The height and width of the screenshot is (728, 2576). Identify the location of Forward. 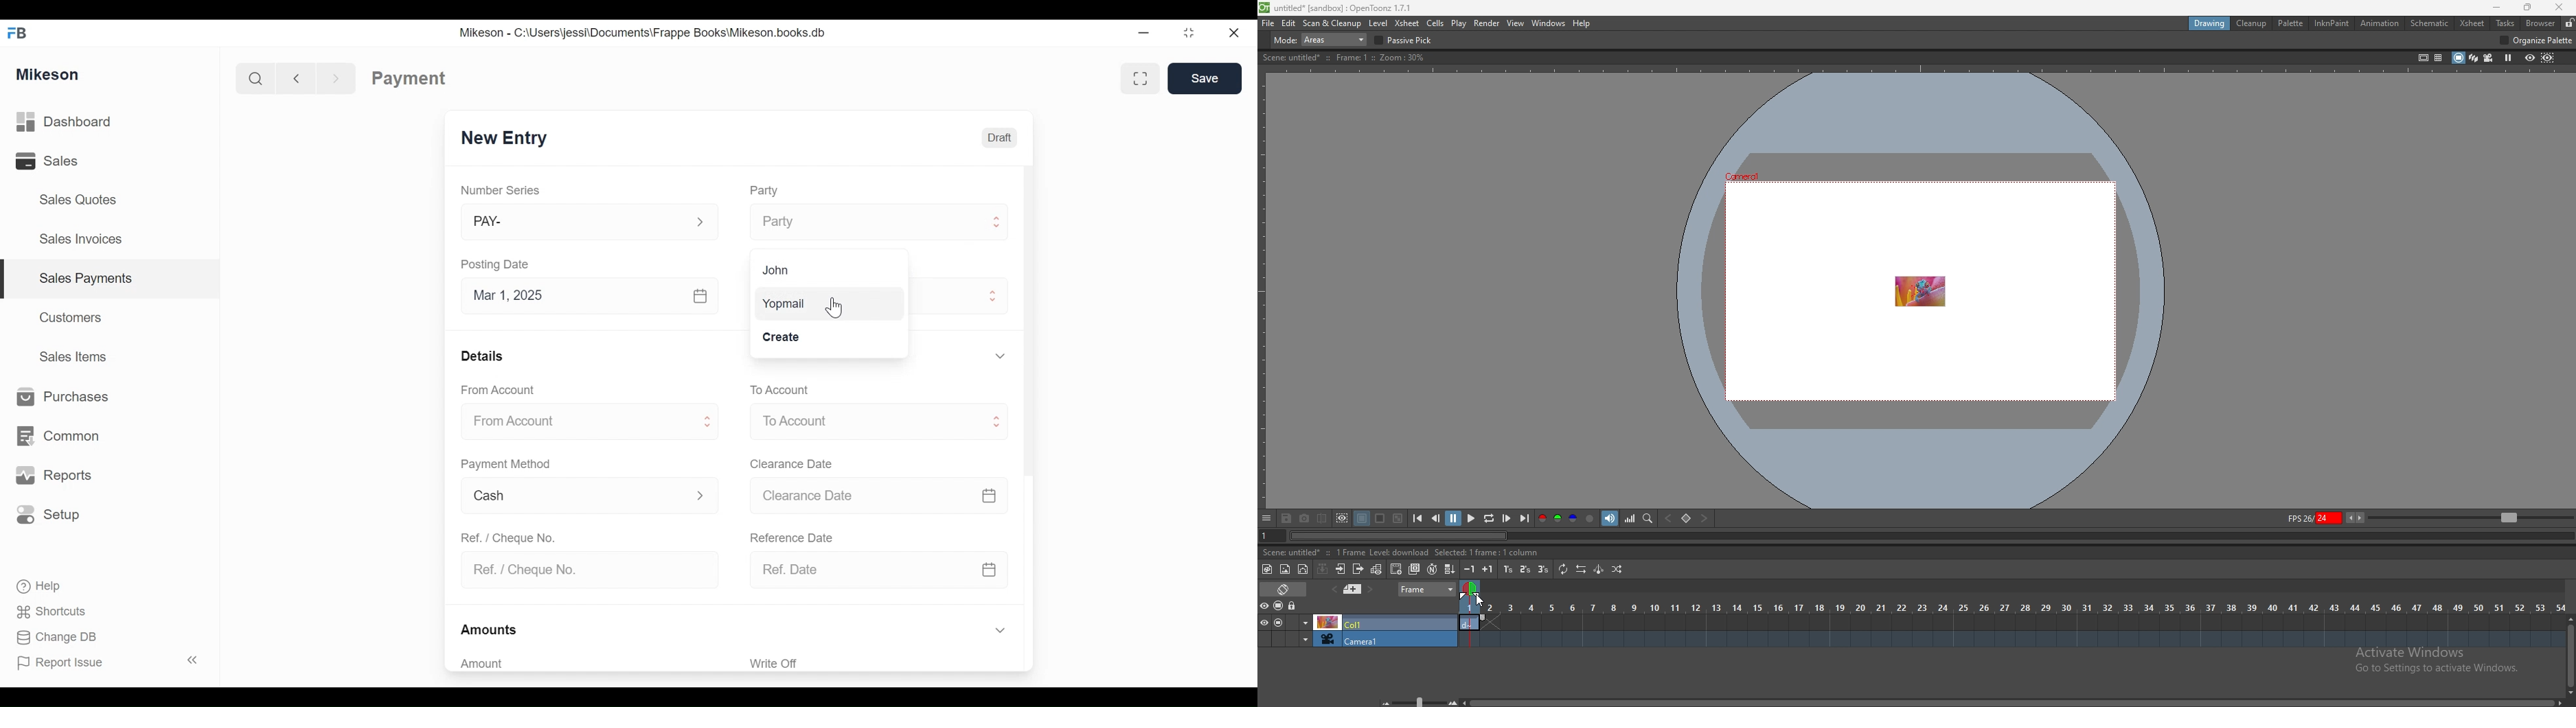
(341, 77).